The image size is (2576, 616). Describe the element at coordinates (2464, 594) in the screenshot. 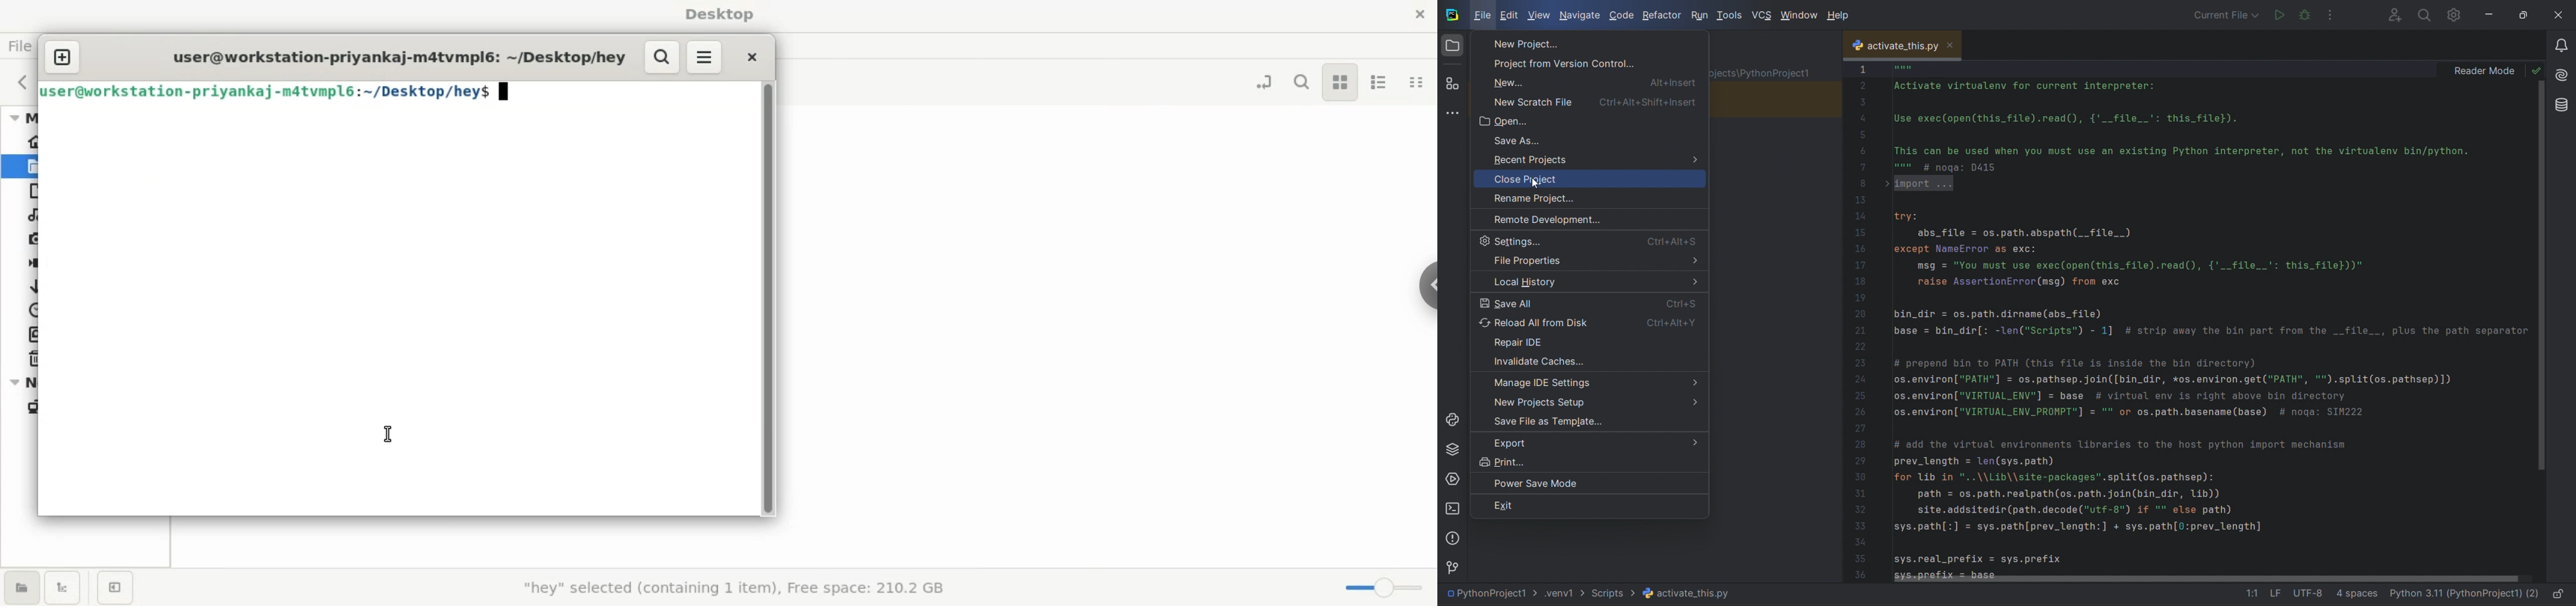

I see `Python 3.11 (PythonProject1) (2)` at that location.